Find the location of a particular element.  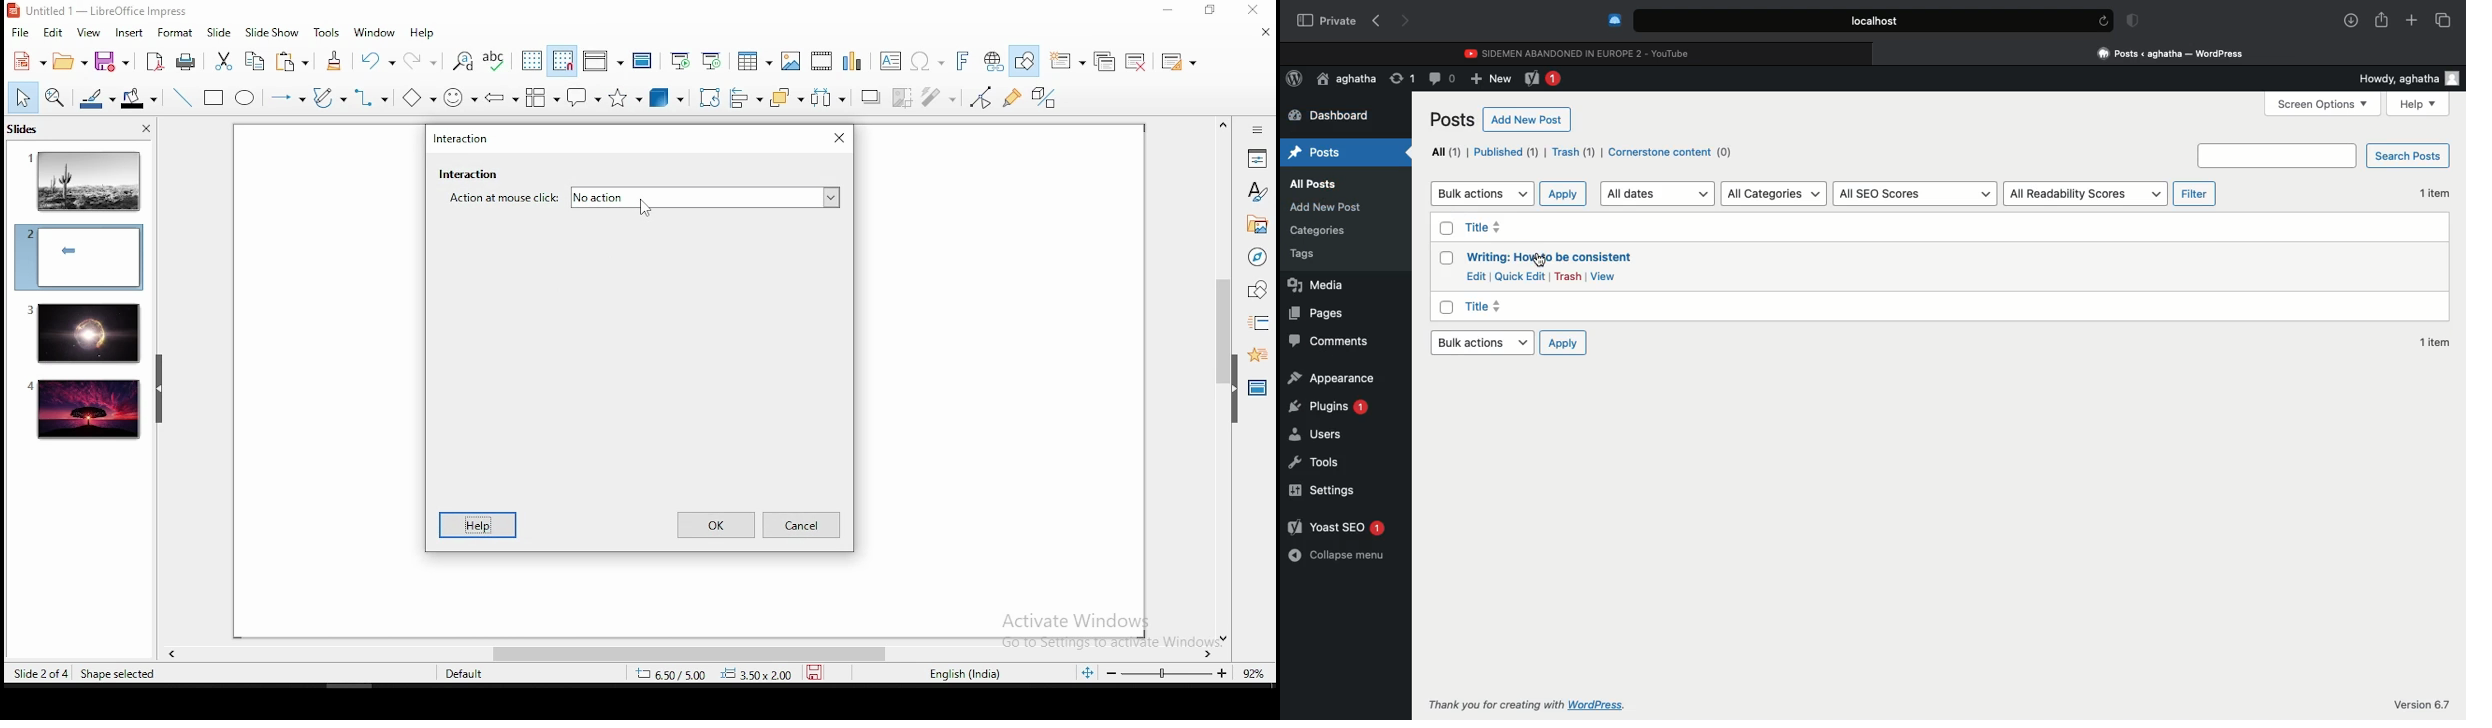

symbol shapes is located at coordinates (460, 98).